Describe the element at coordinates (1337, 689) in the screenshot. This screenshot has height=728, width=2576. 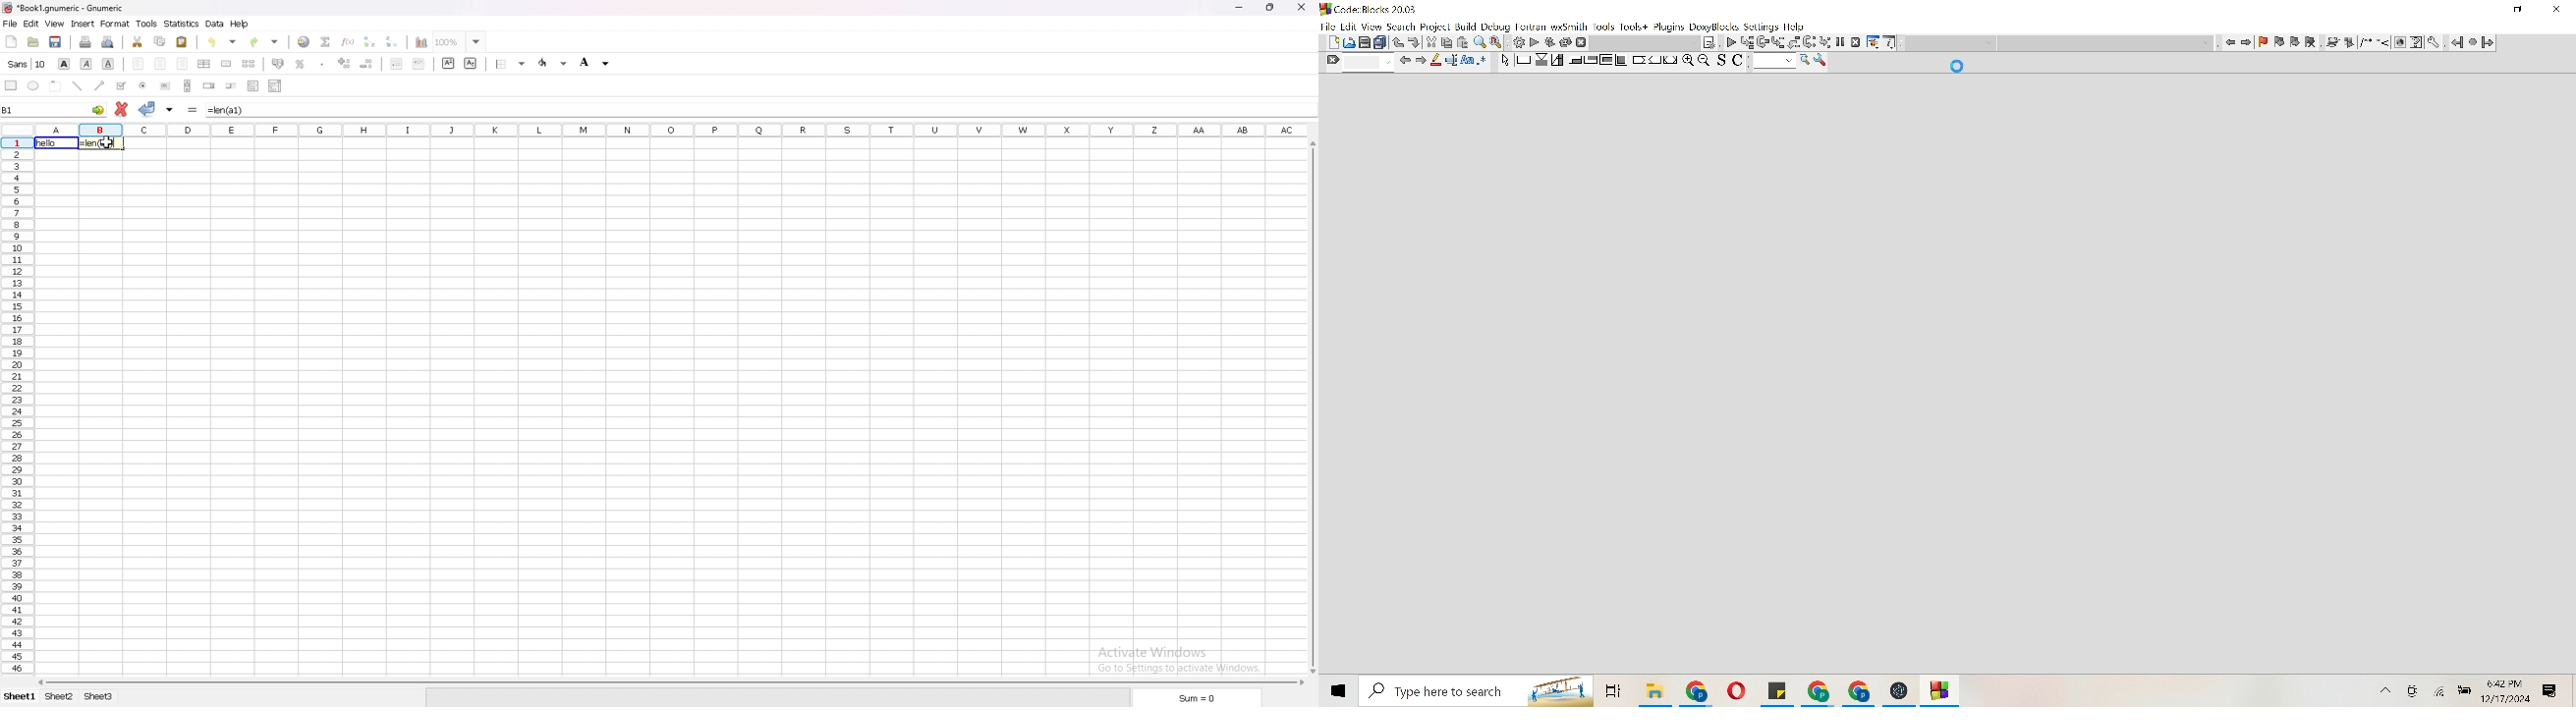
I see `Windows` at that location.